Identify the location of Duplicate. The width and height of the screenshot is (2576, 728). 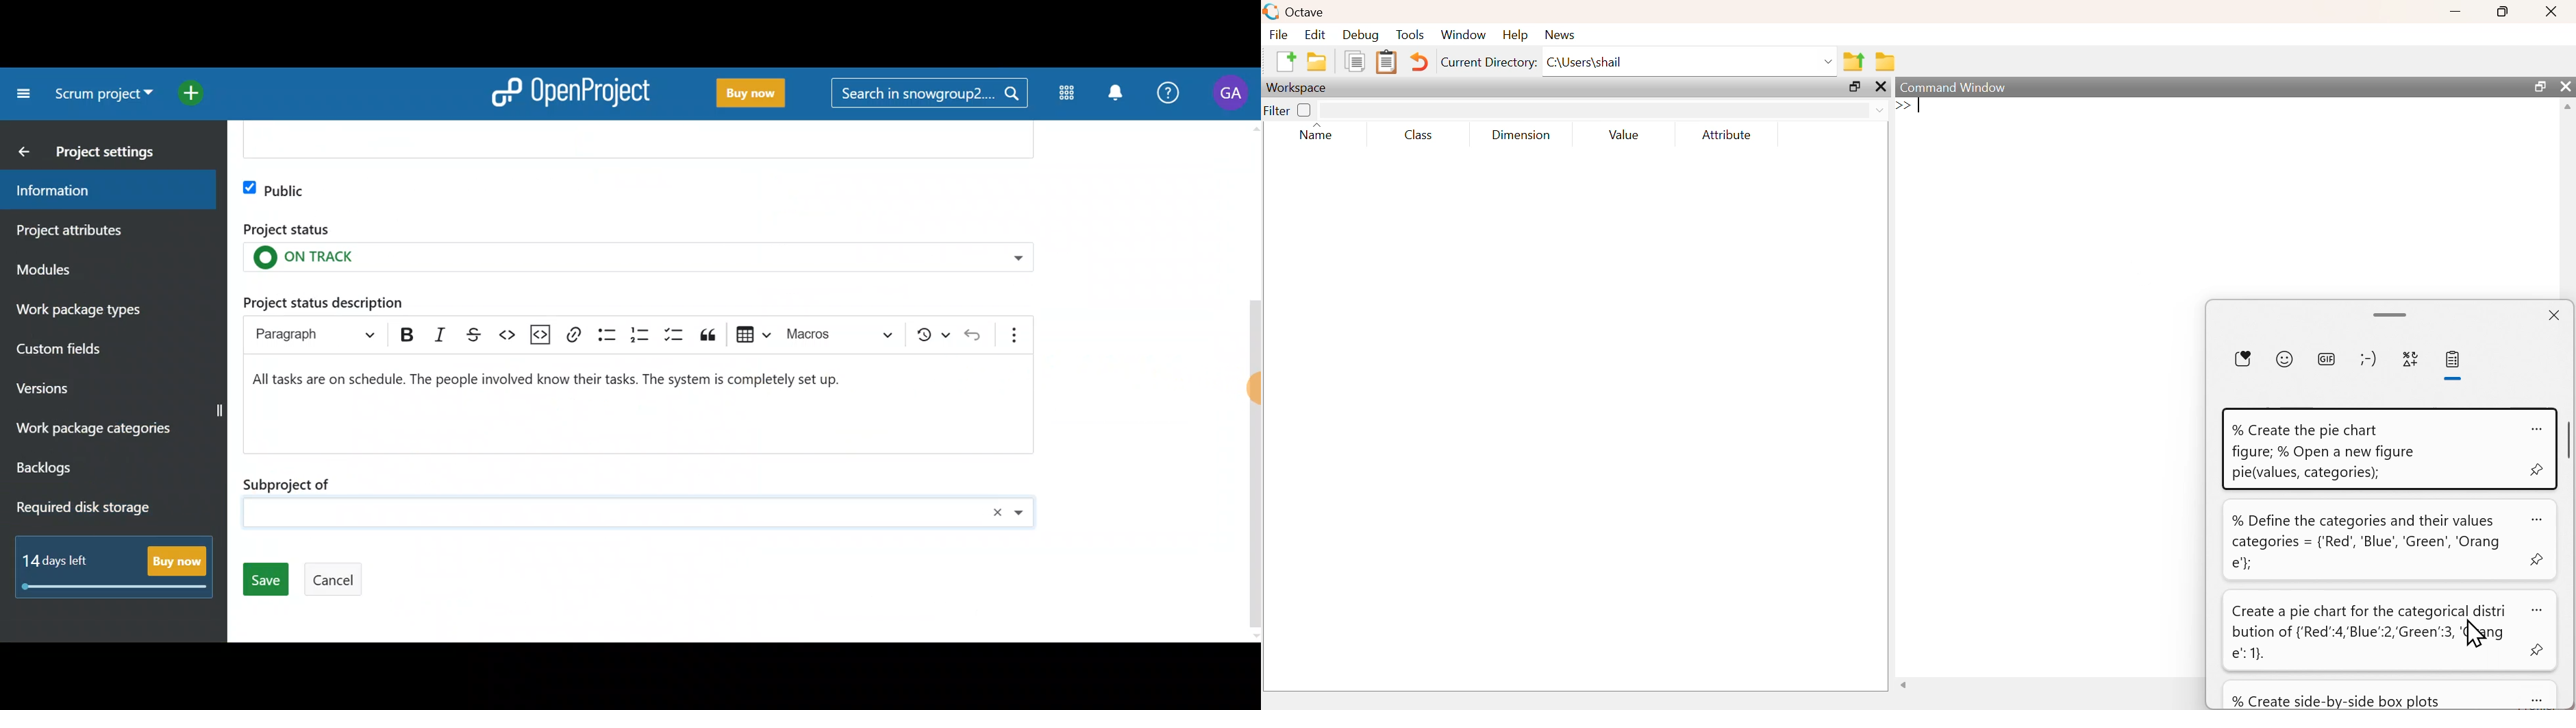
(1355, 60).